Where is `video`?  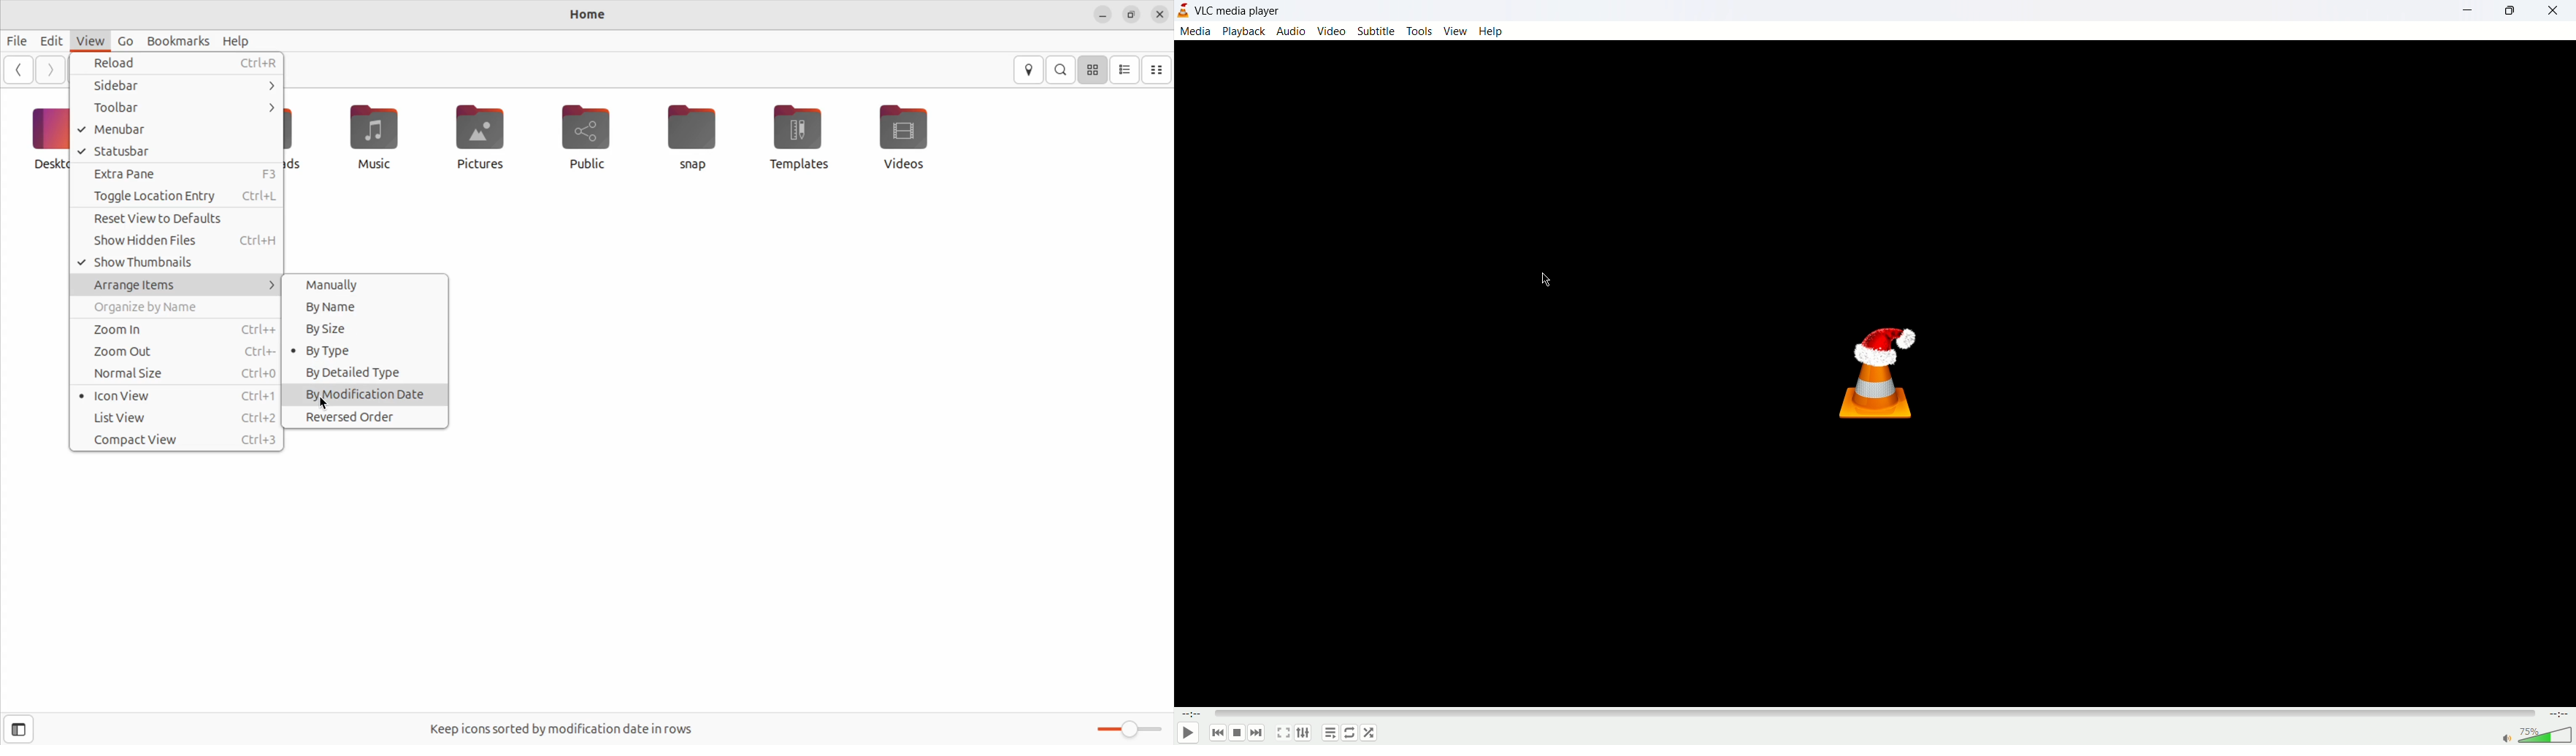 video is located at coordinates (1331, 31).